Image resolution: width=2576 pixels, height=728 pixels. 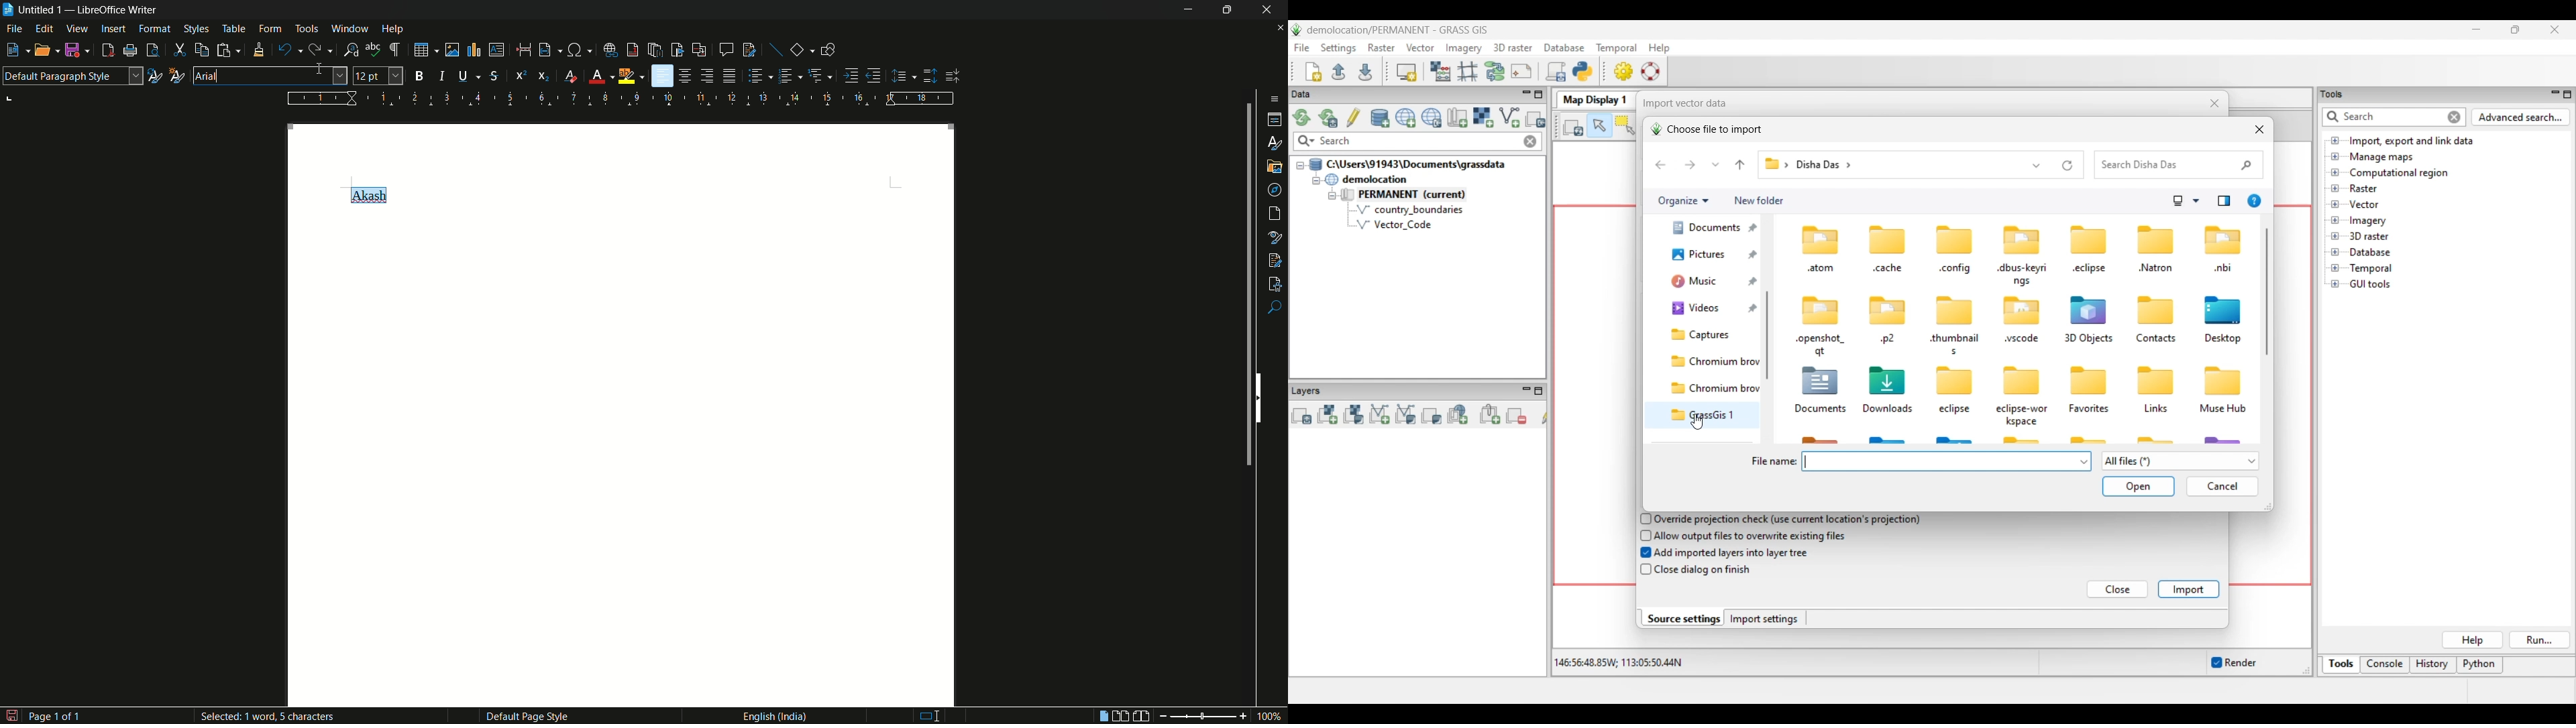 I want to click on redo, so click(x=317, y=50).